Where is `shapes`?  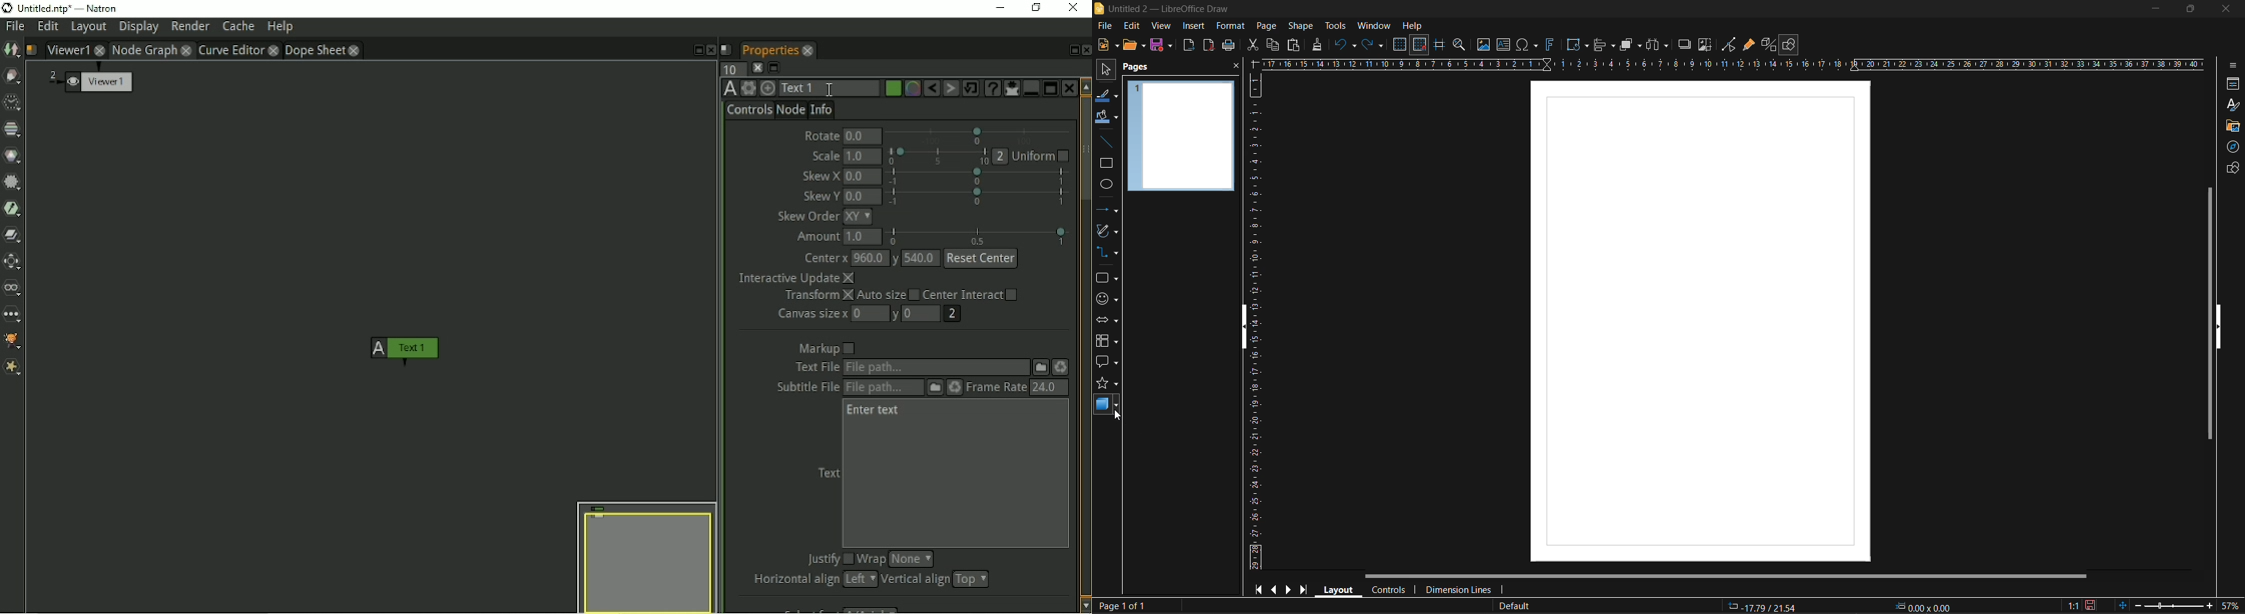 shapes is located at coordinates (1106, 278).